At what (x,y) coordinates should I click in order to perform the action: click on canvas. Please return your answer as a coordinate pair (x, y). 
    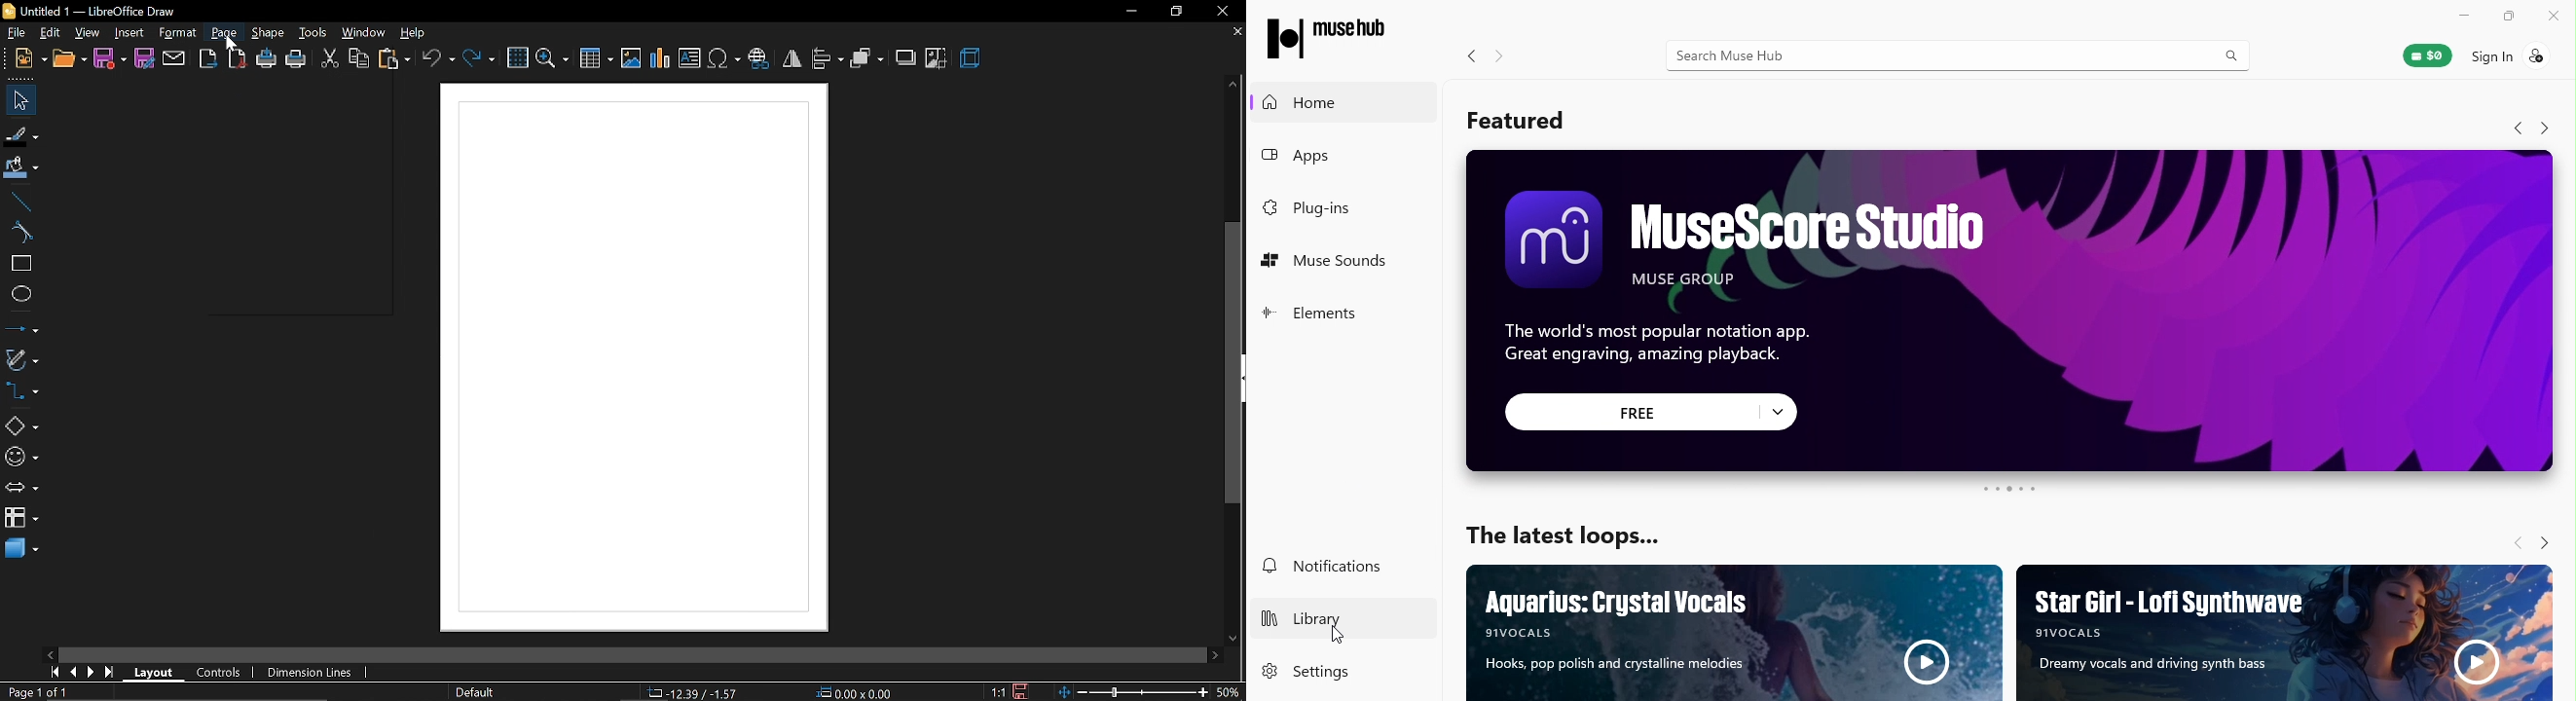
    Looking at the image, I should click on (639, 359).